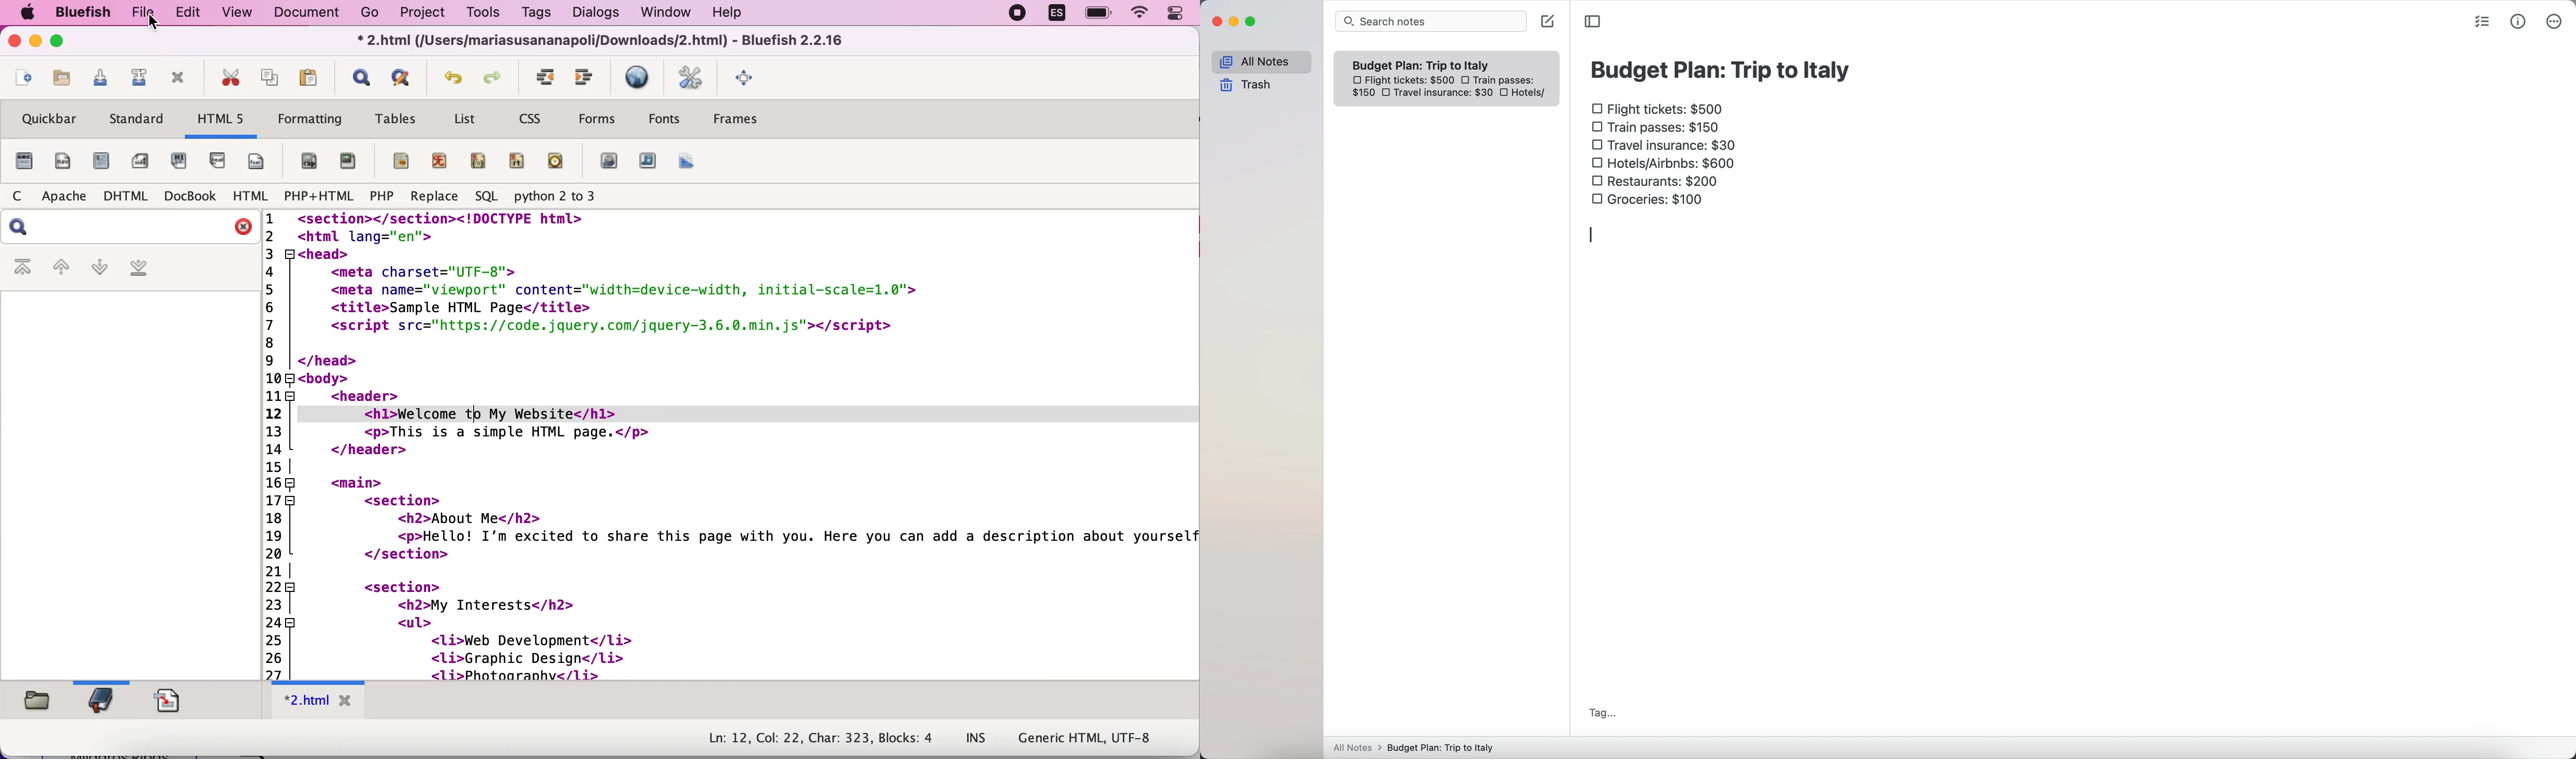 The width and height of the screenshot is (2576, 784). Describe the element at coordinates (1246, 85) in the screenshot. I see `trash` at that location.